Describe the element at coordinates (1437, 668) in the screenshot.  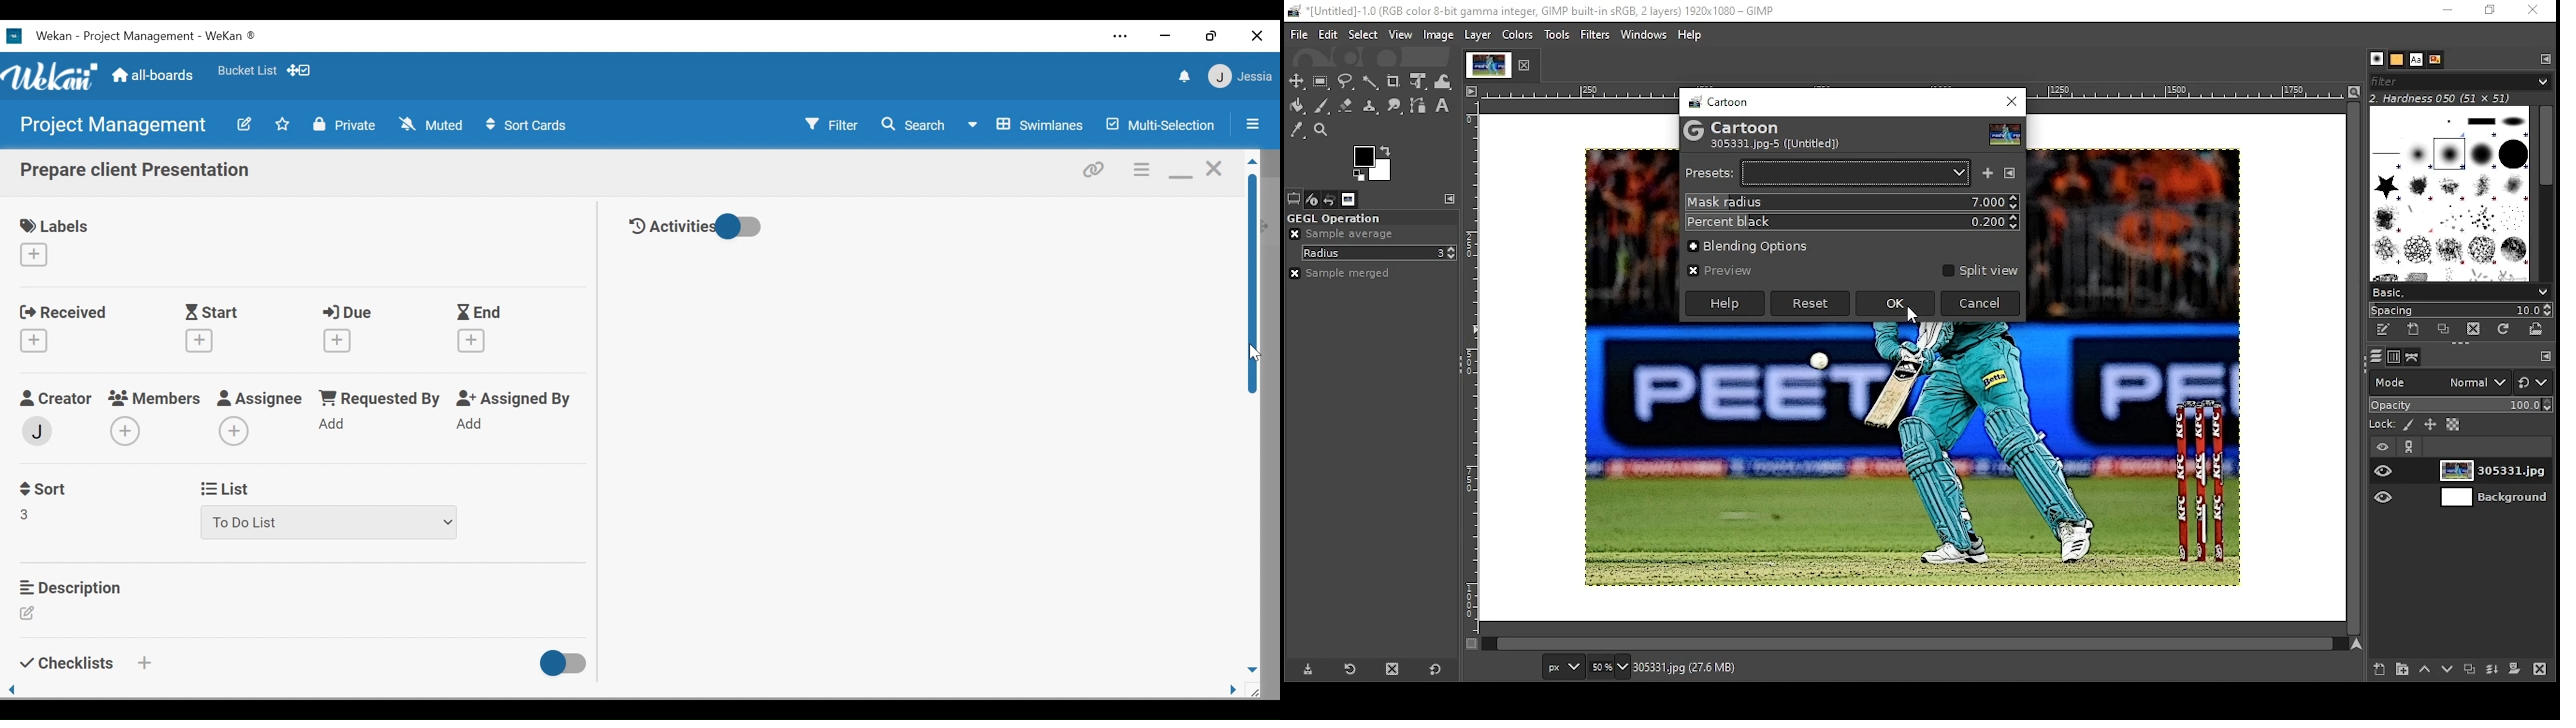
I see `reset to default values` at that location.